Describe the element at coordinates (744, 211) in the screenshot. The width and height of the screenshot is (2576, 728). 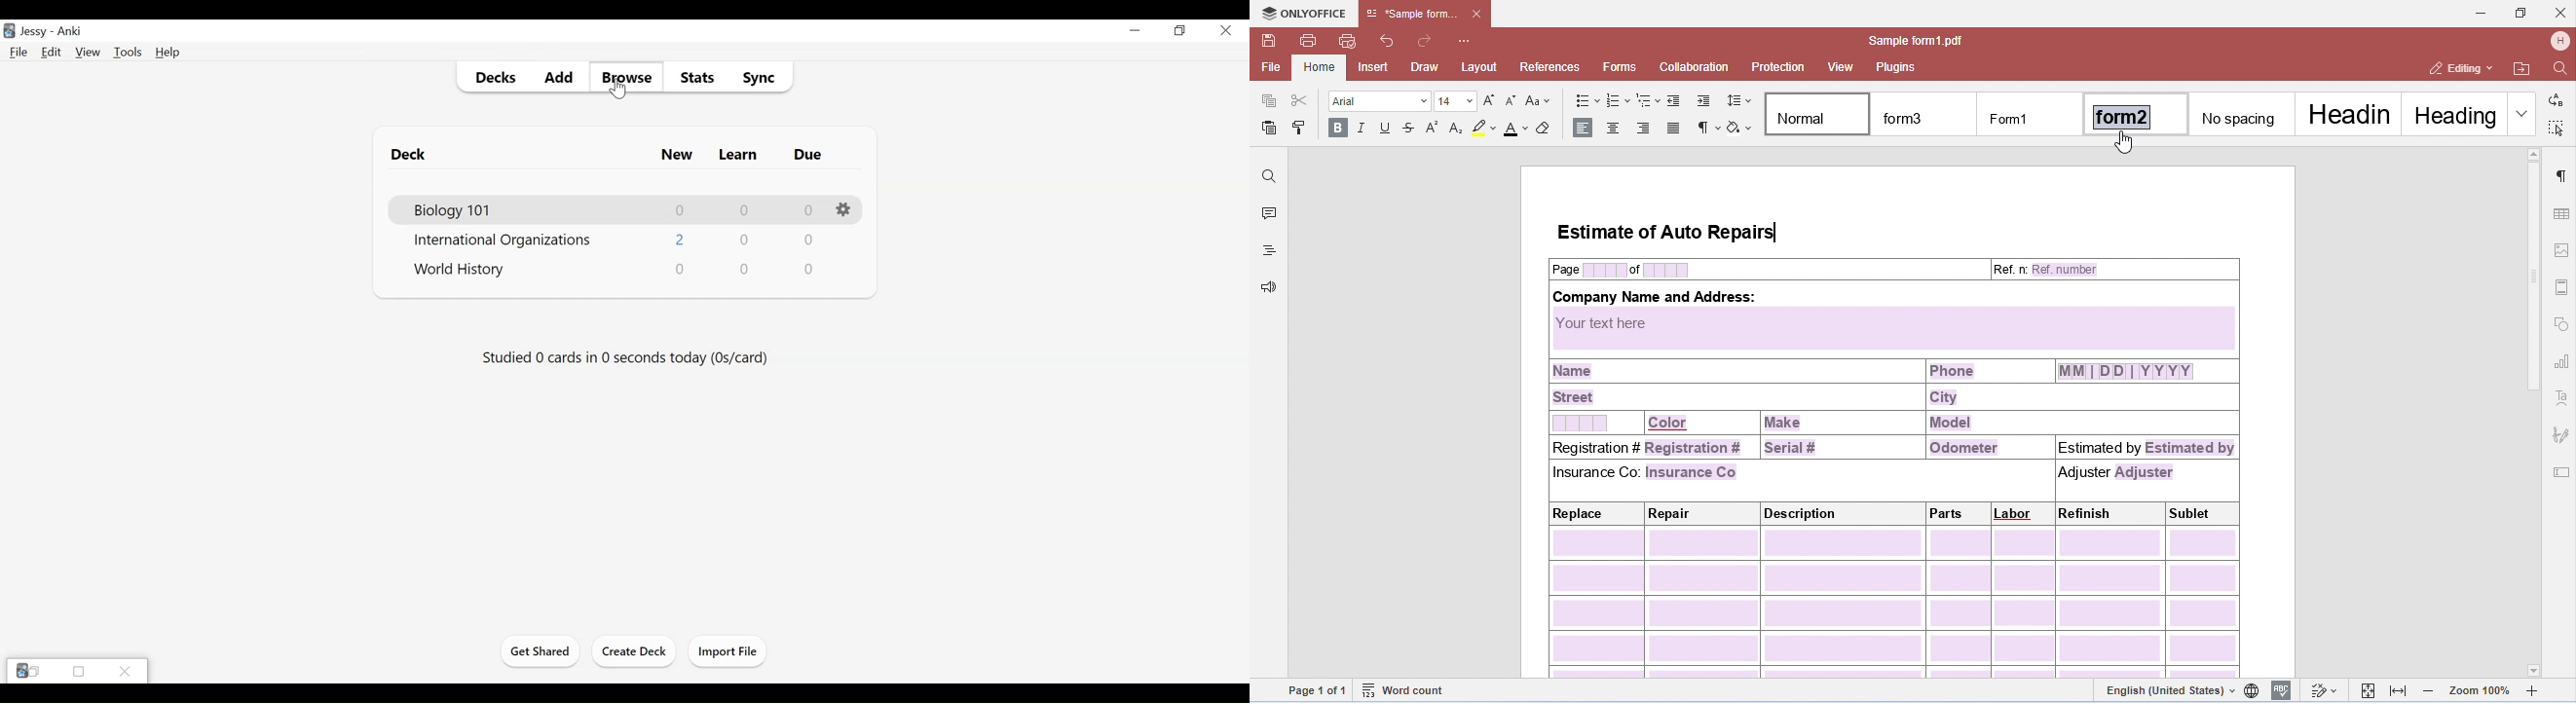
I see `Learn Card Count` at that location.